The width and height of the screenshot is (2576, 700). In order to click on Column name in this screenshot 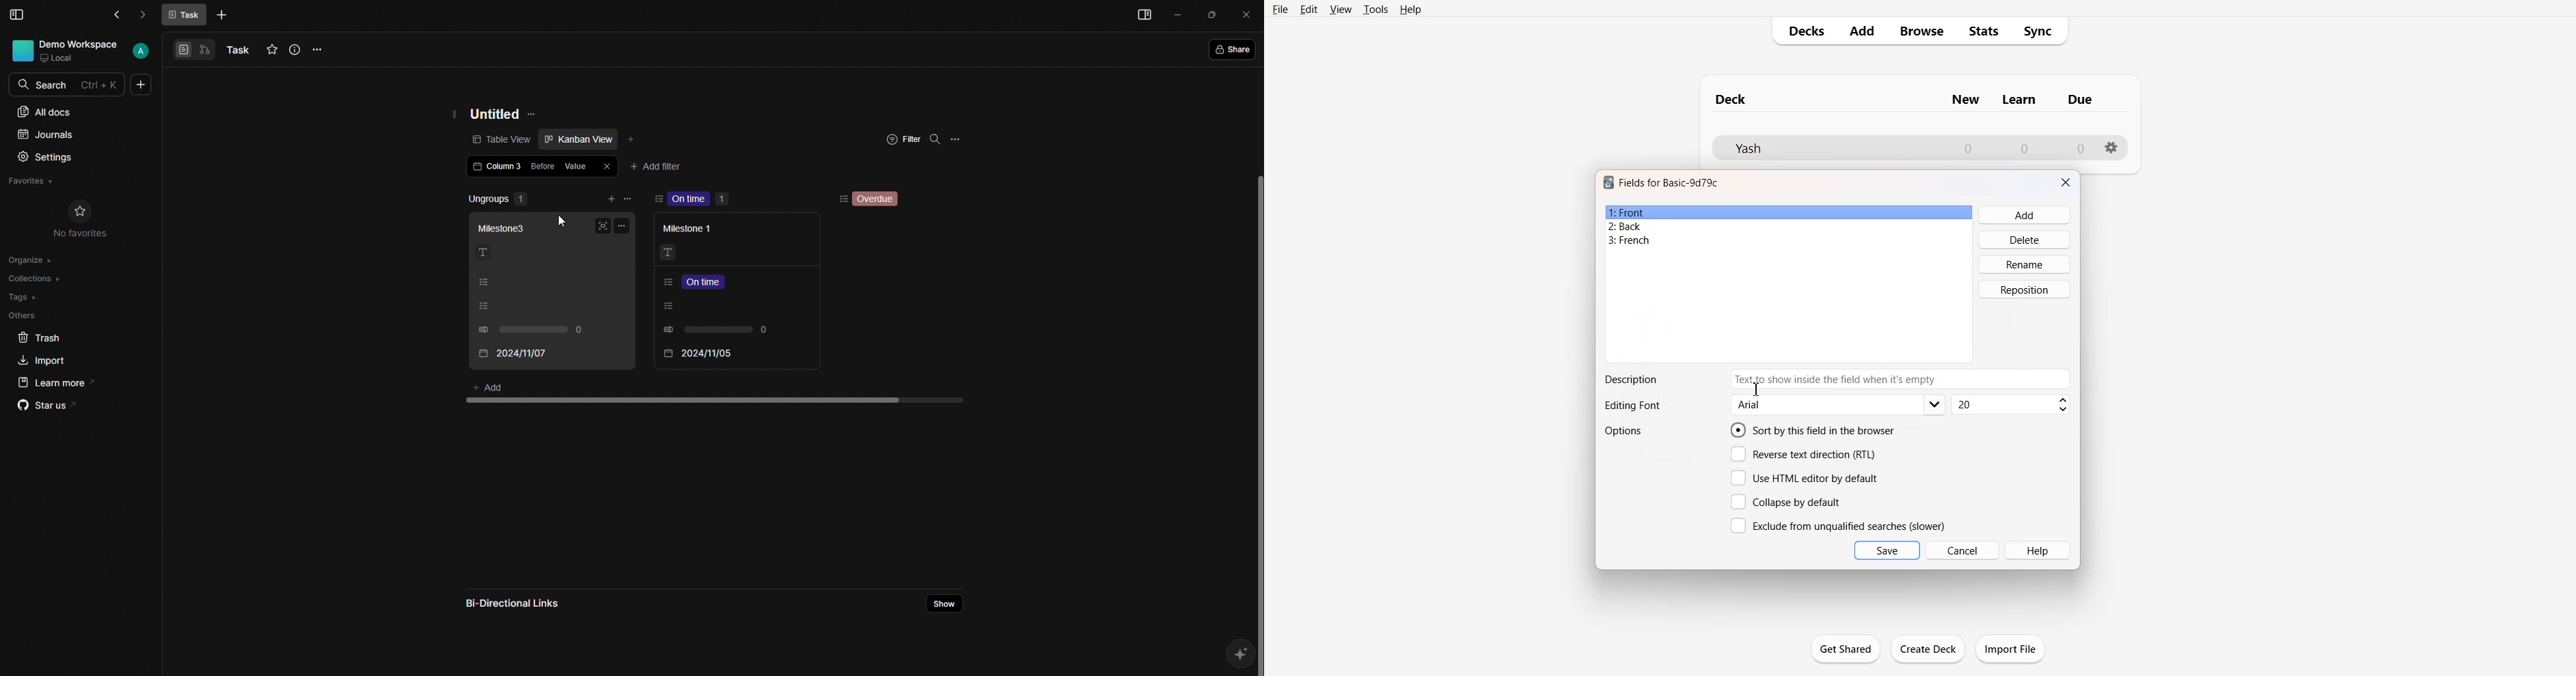, I will do `click(1965, 100)`.